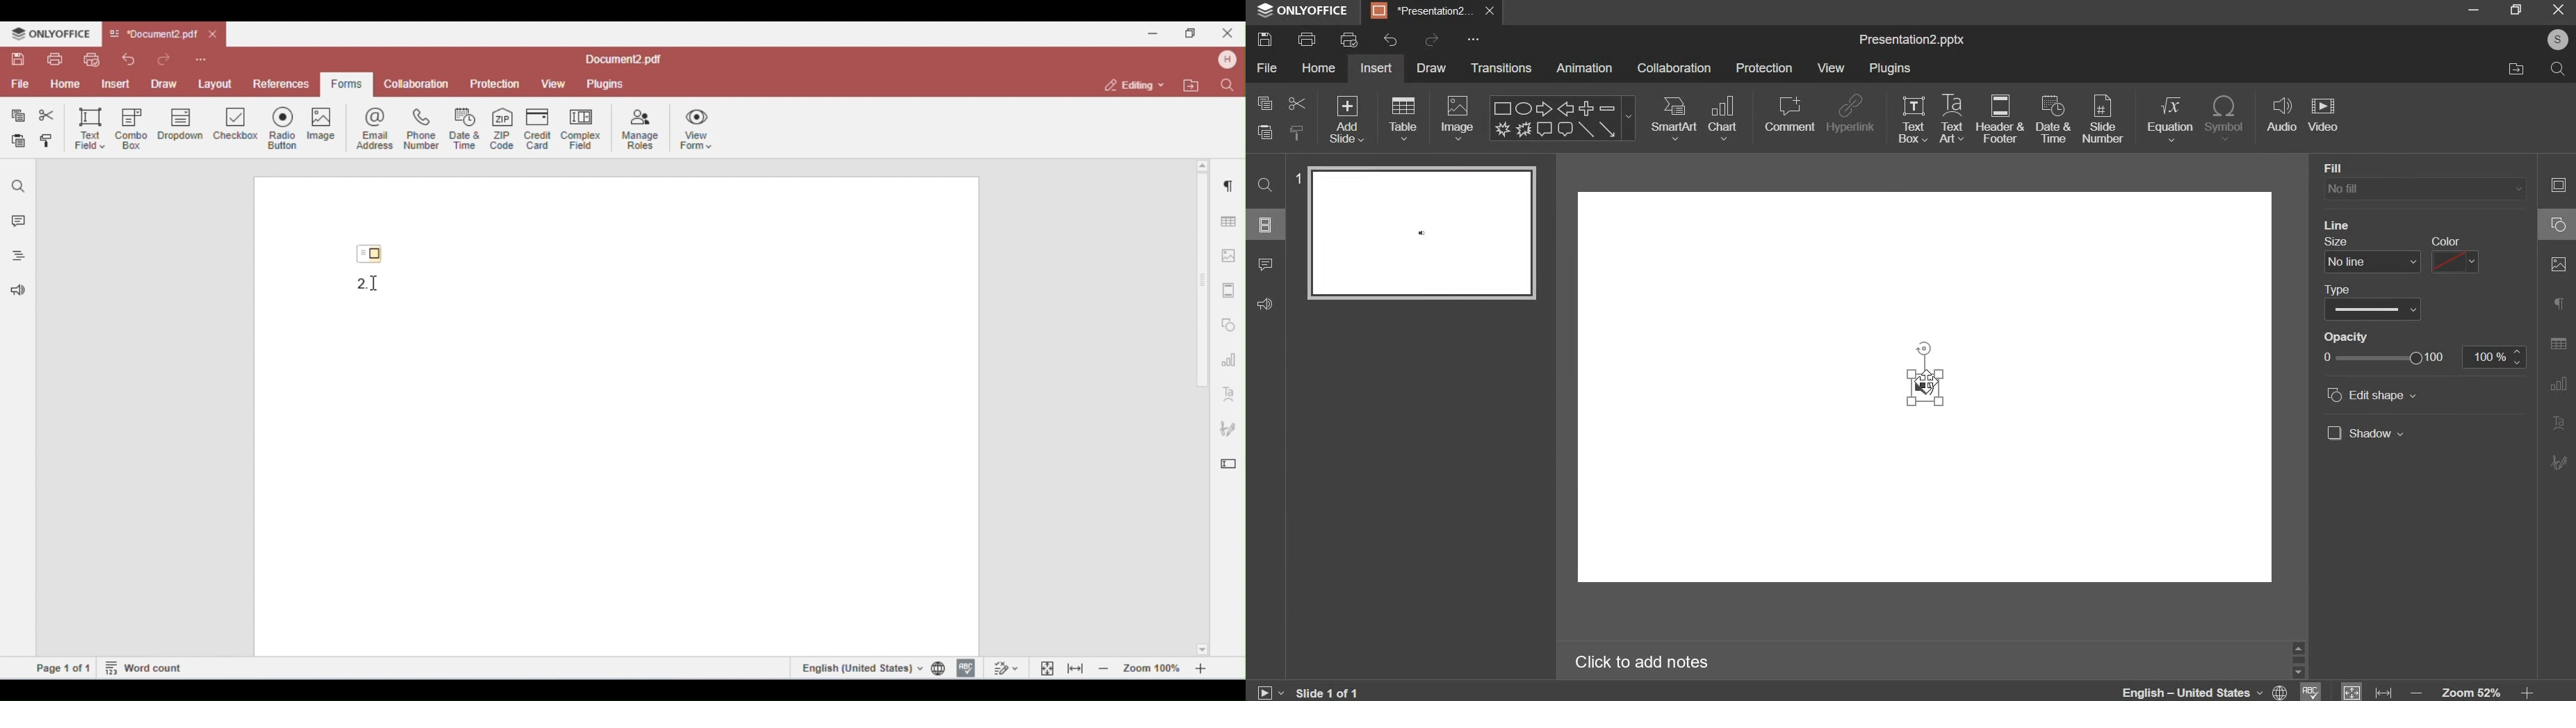 This screenshot has height=728, width=2576. Describe the element at coordinates (1642, 660) in the screenshot. I see `click here to add notes` at that location.